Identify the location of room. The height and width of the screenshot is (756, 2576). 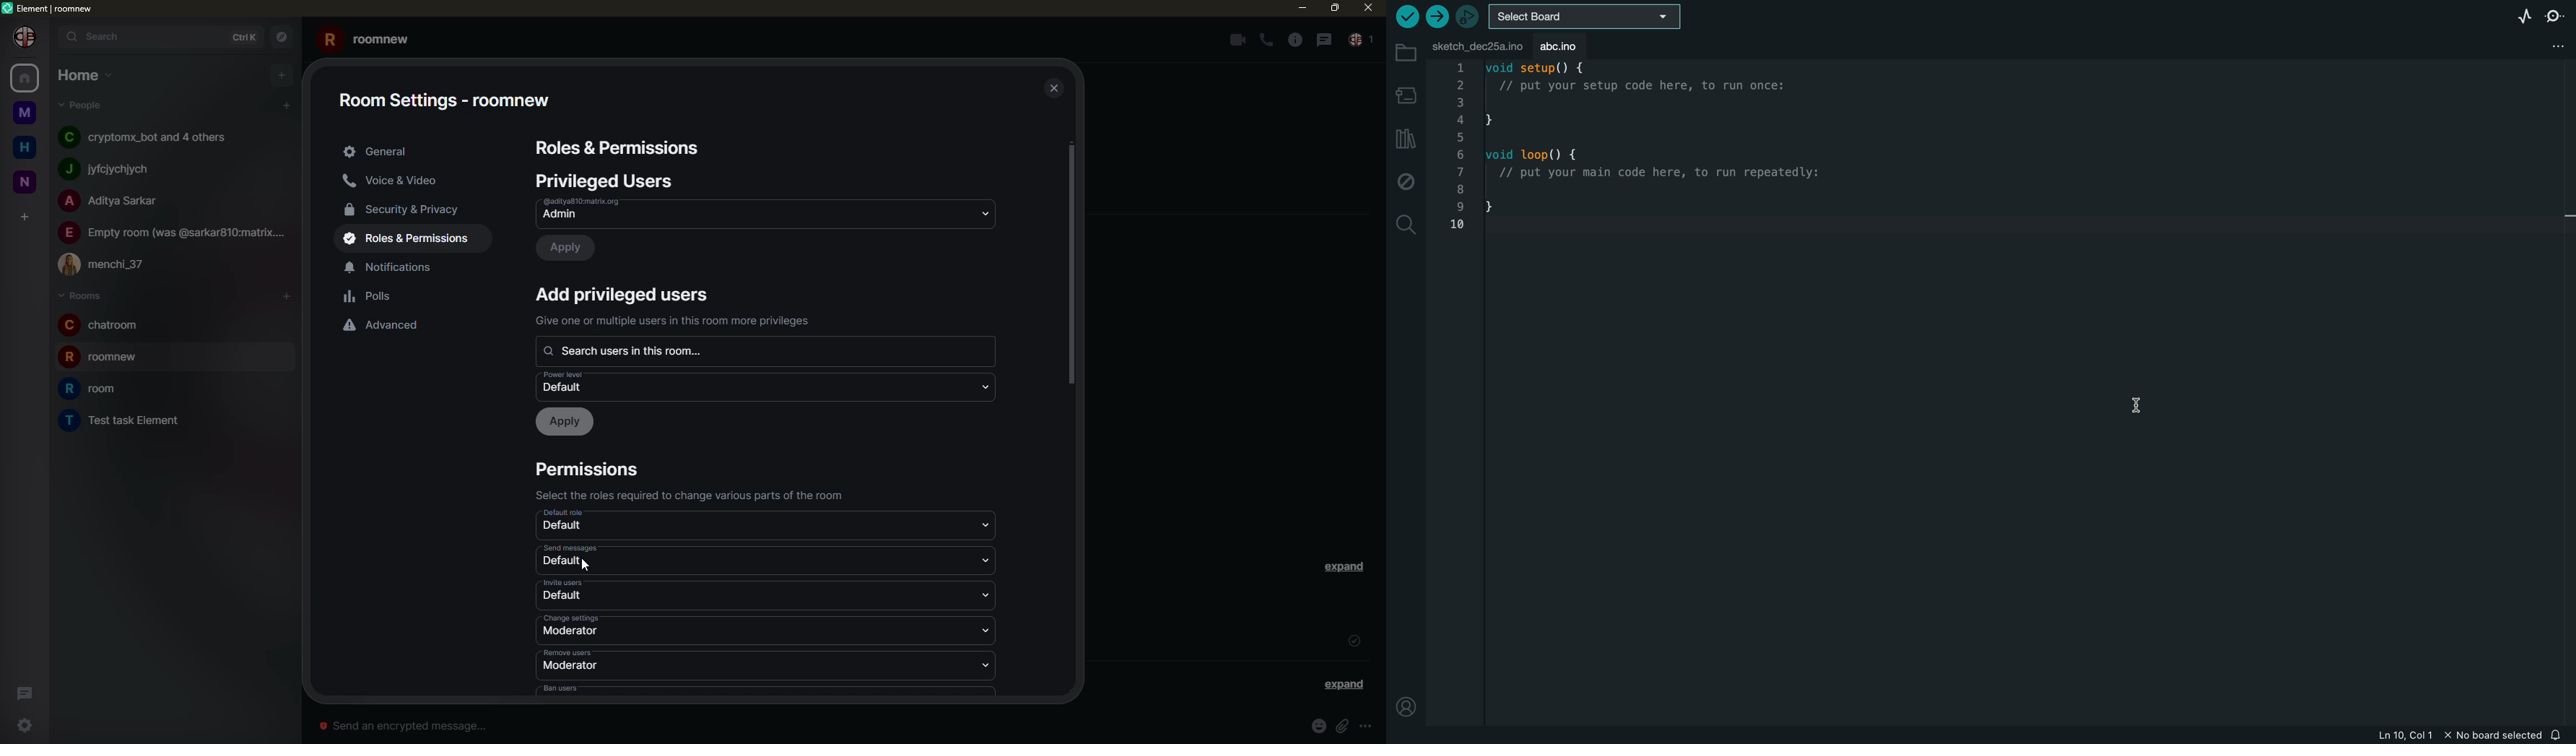
(124, 420).